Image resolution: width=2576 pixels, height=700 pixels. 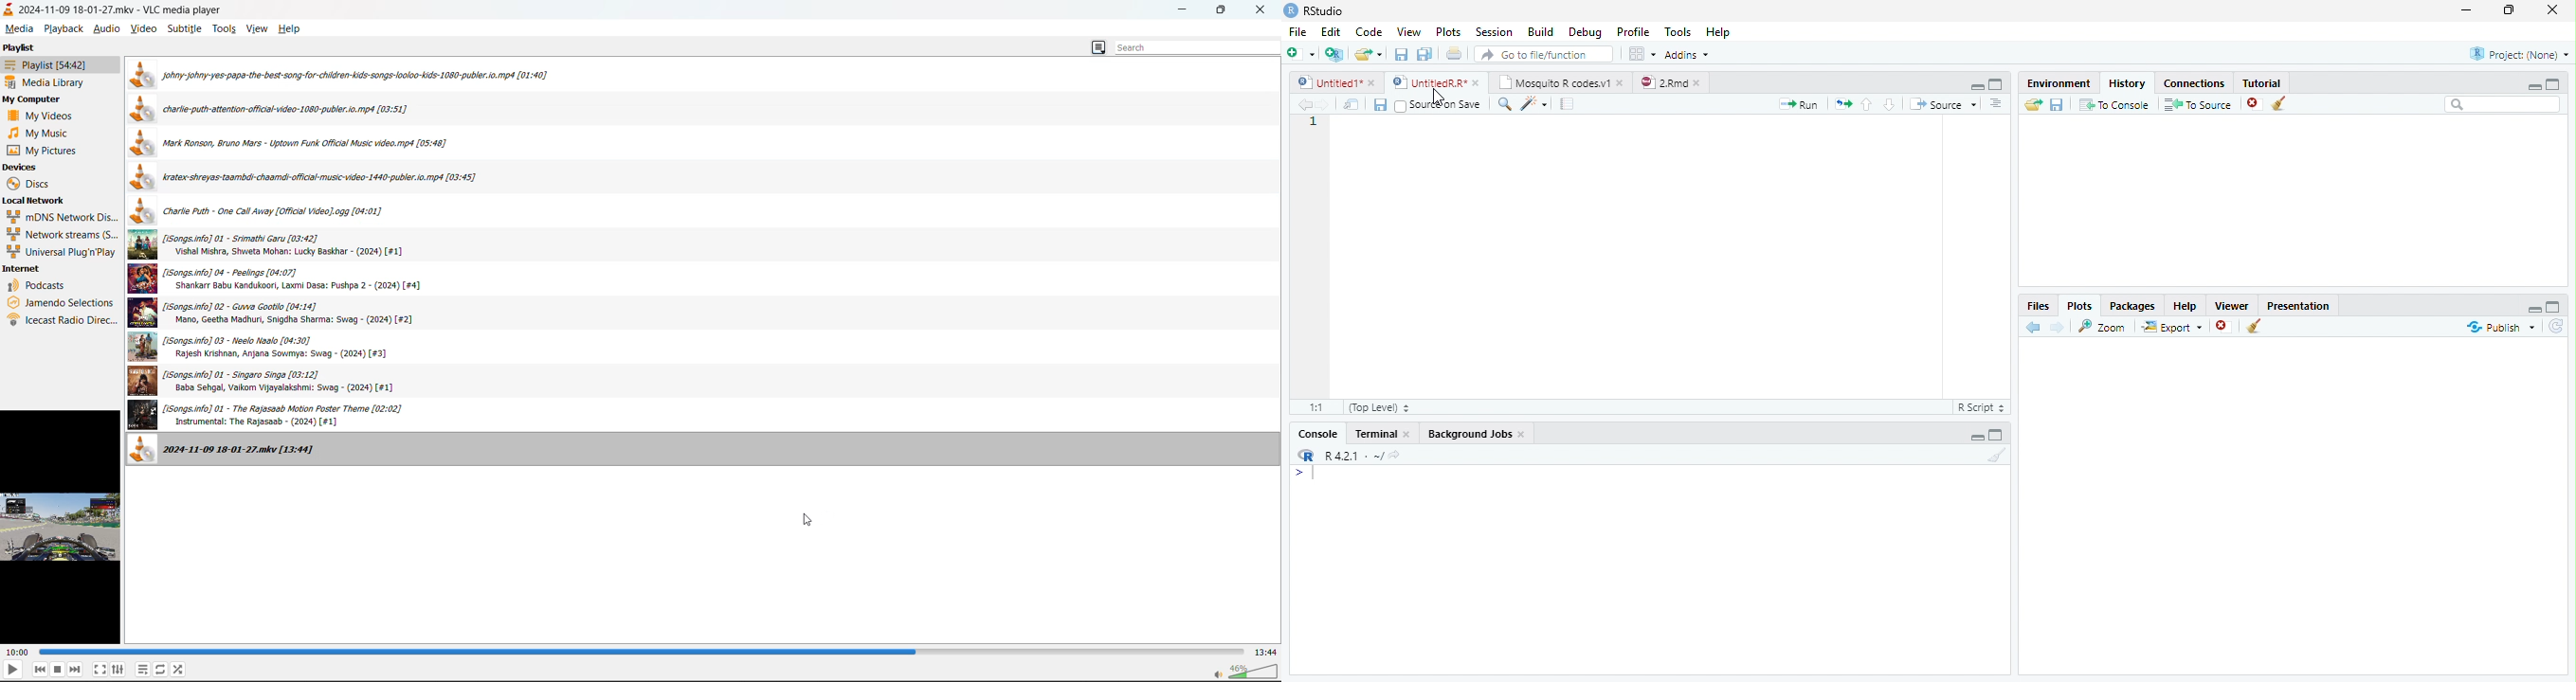 What do you see at coordinates (1670, 82) in the screenshot?
I see `©) 28md` at bounding box center [1670, 82].